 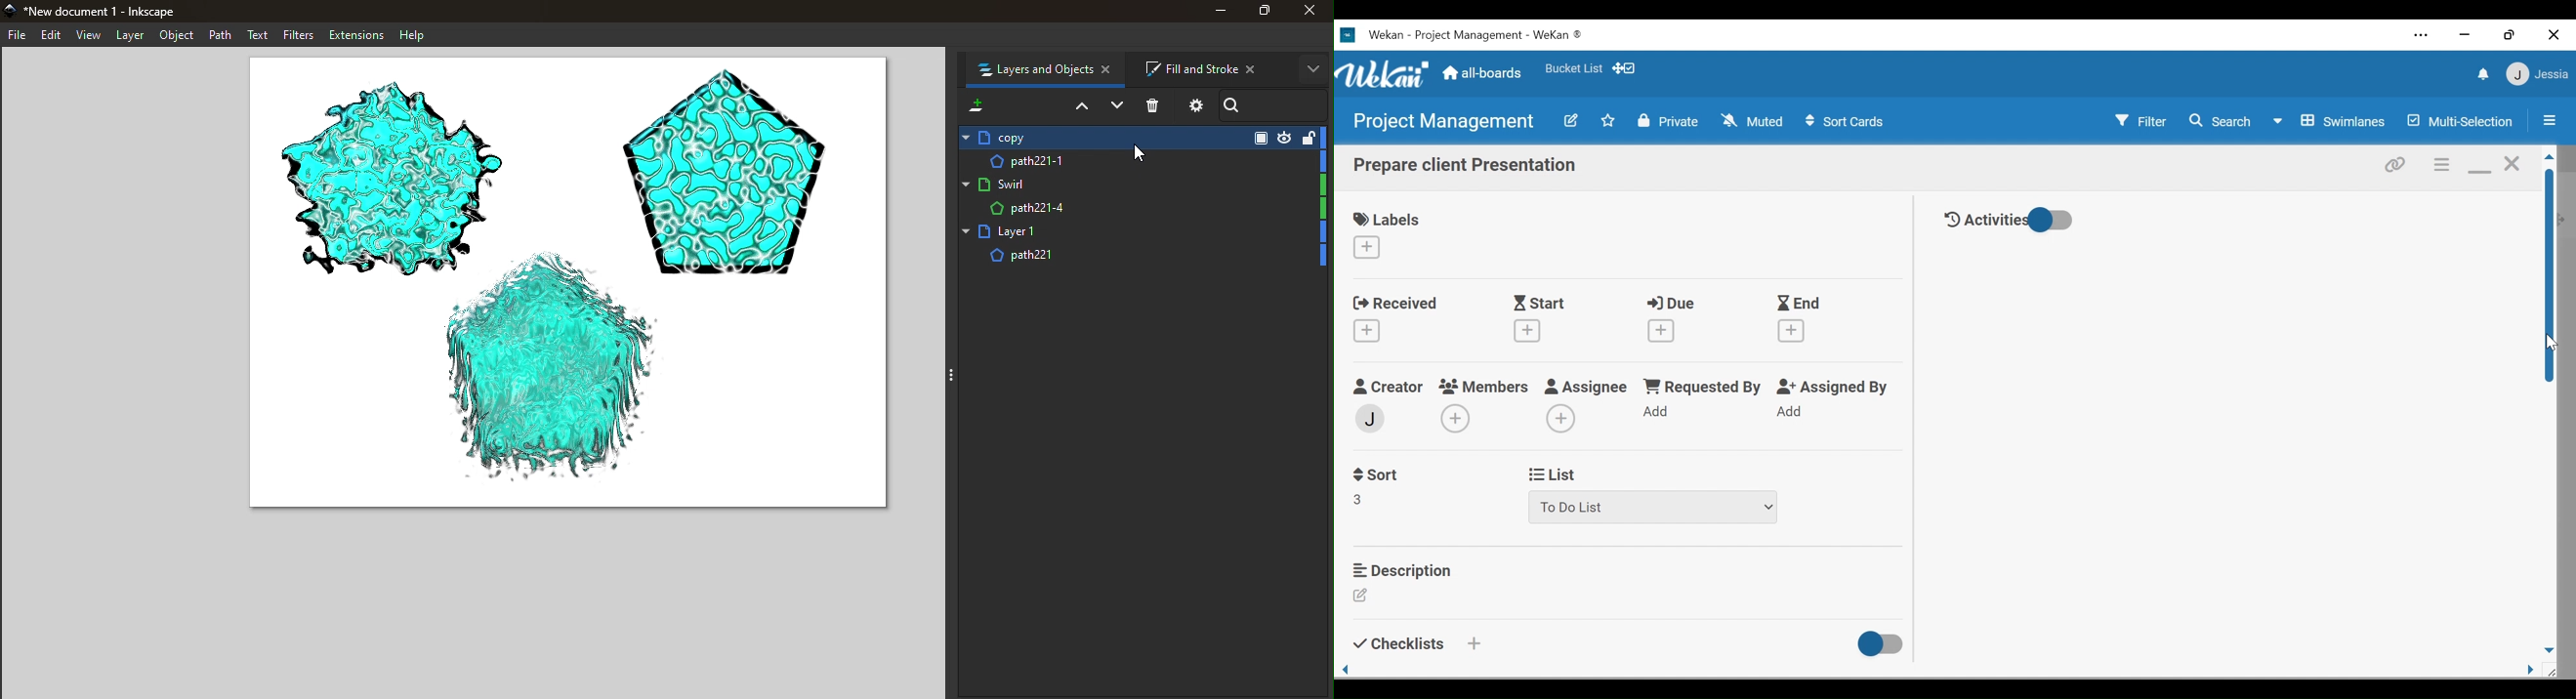 What do you see at coordinates (2141, 120) in the screenshot?
I see `Filter` at bounding box center [2141, 120].